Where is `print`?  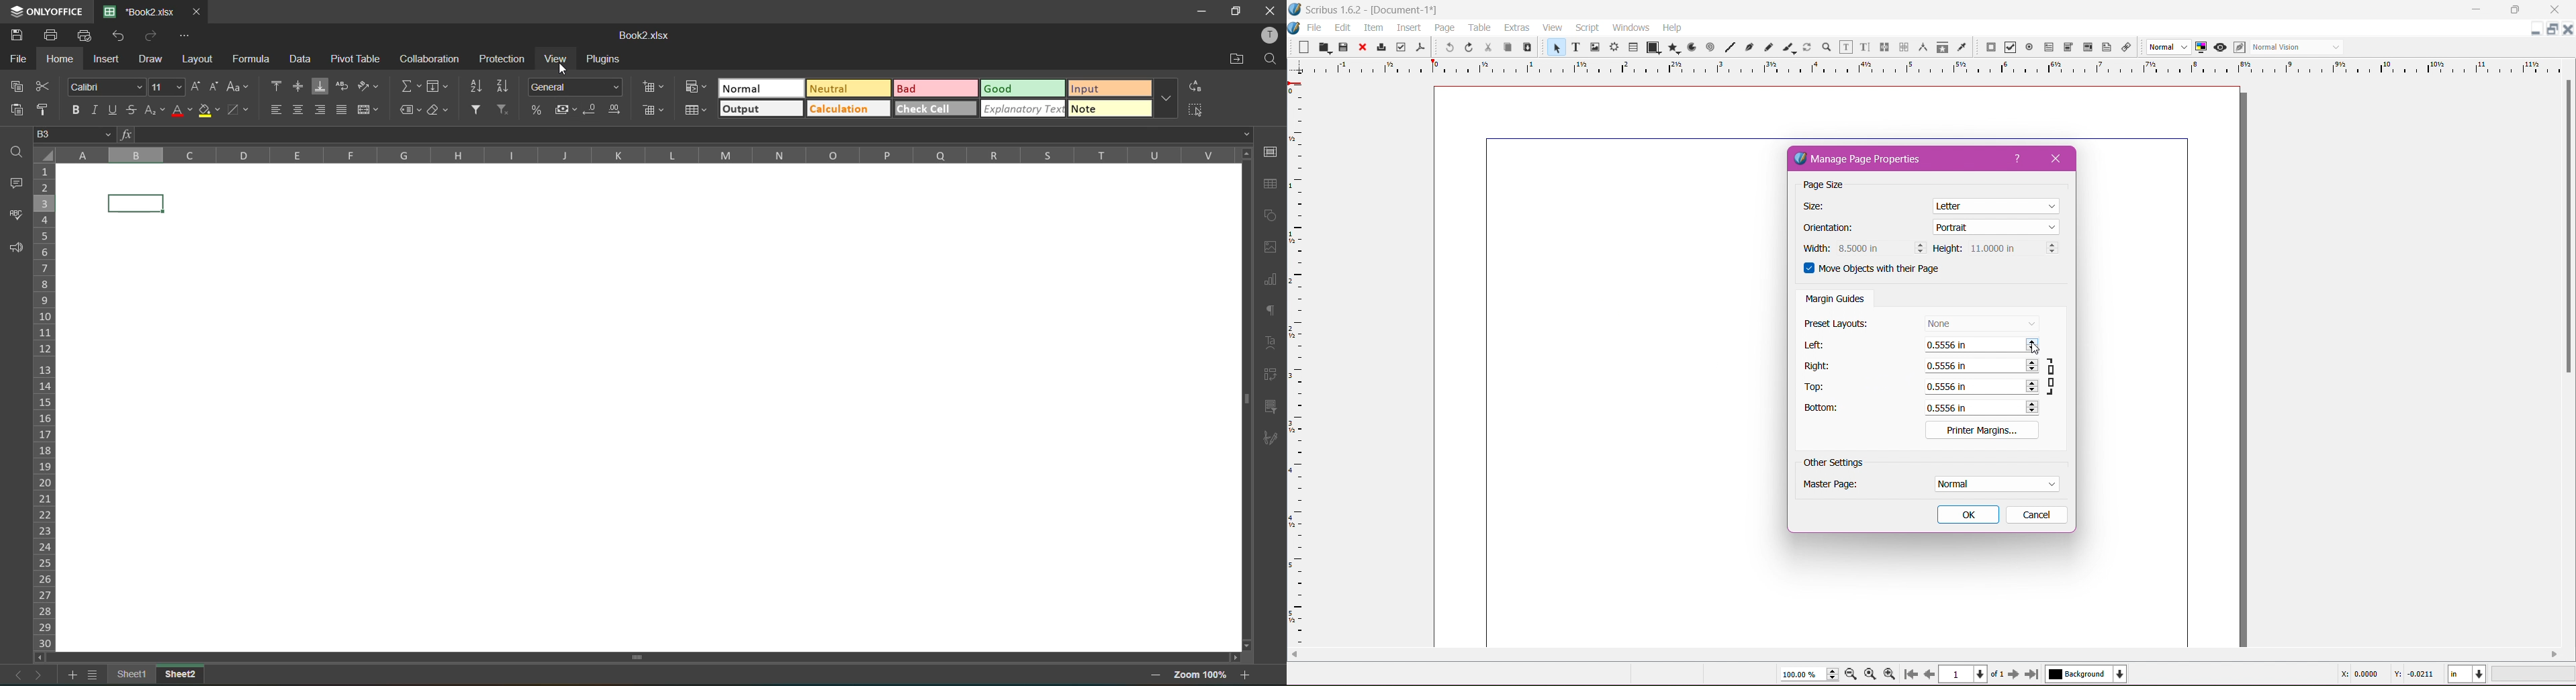 print is located at coordinates (52, 37).